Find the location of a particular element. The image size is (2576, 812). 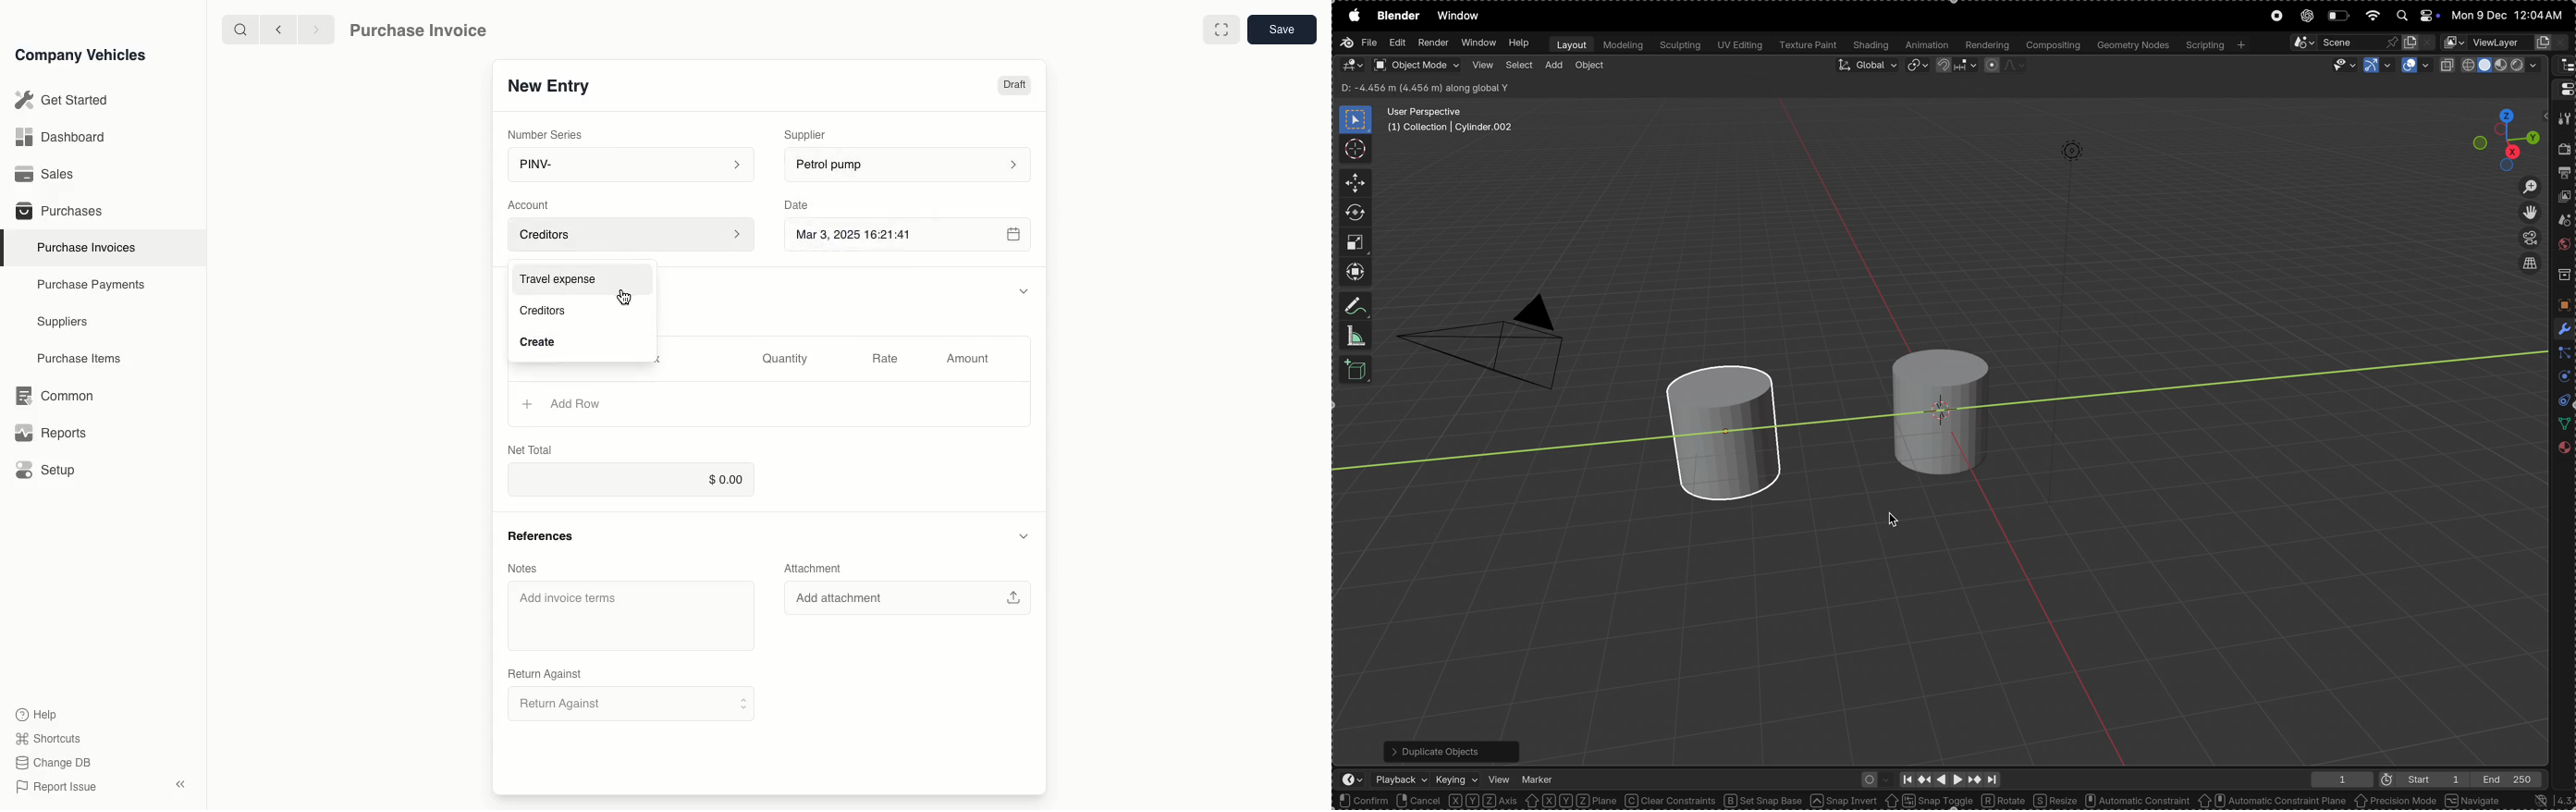

Date is located at coordinates (797, 205).